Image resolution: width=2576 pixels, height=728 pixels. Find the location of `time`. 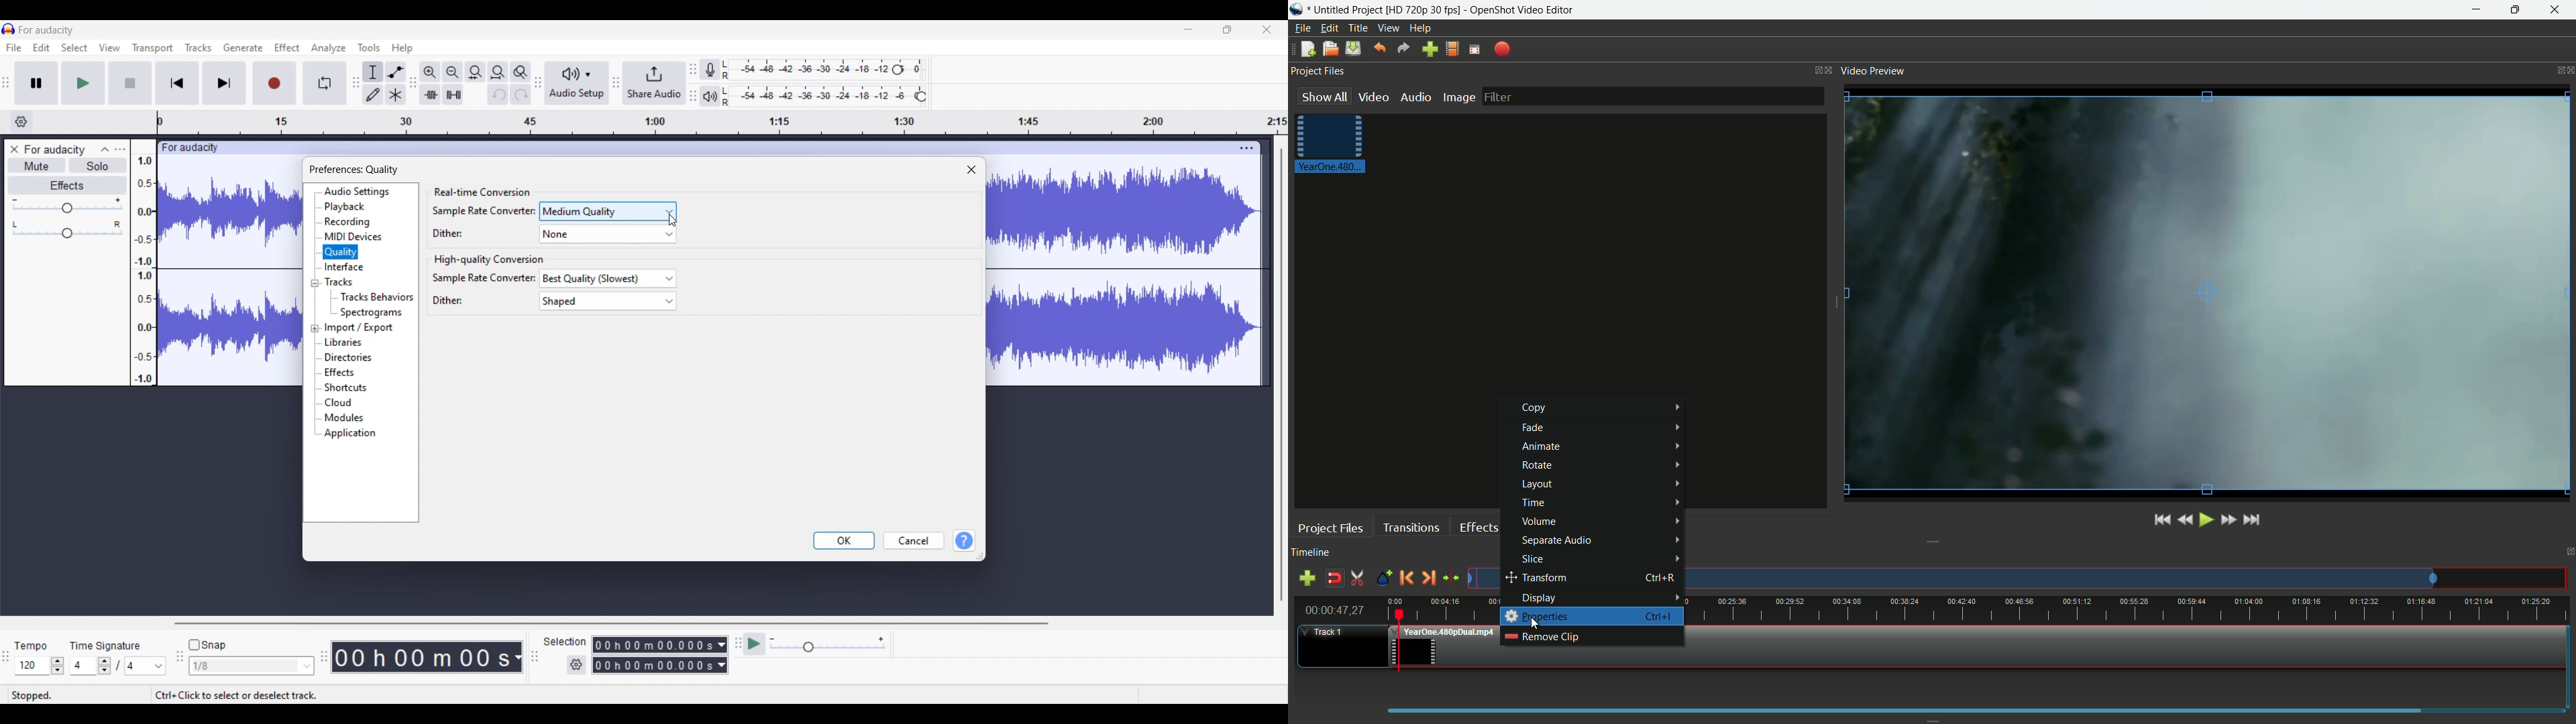

time is located at coordinates (1601, 503).